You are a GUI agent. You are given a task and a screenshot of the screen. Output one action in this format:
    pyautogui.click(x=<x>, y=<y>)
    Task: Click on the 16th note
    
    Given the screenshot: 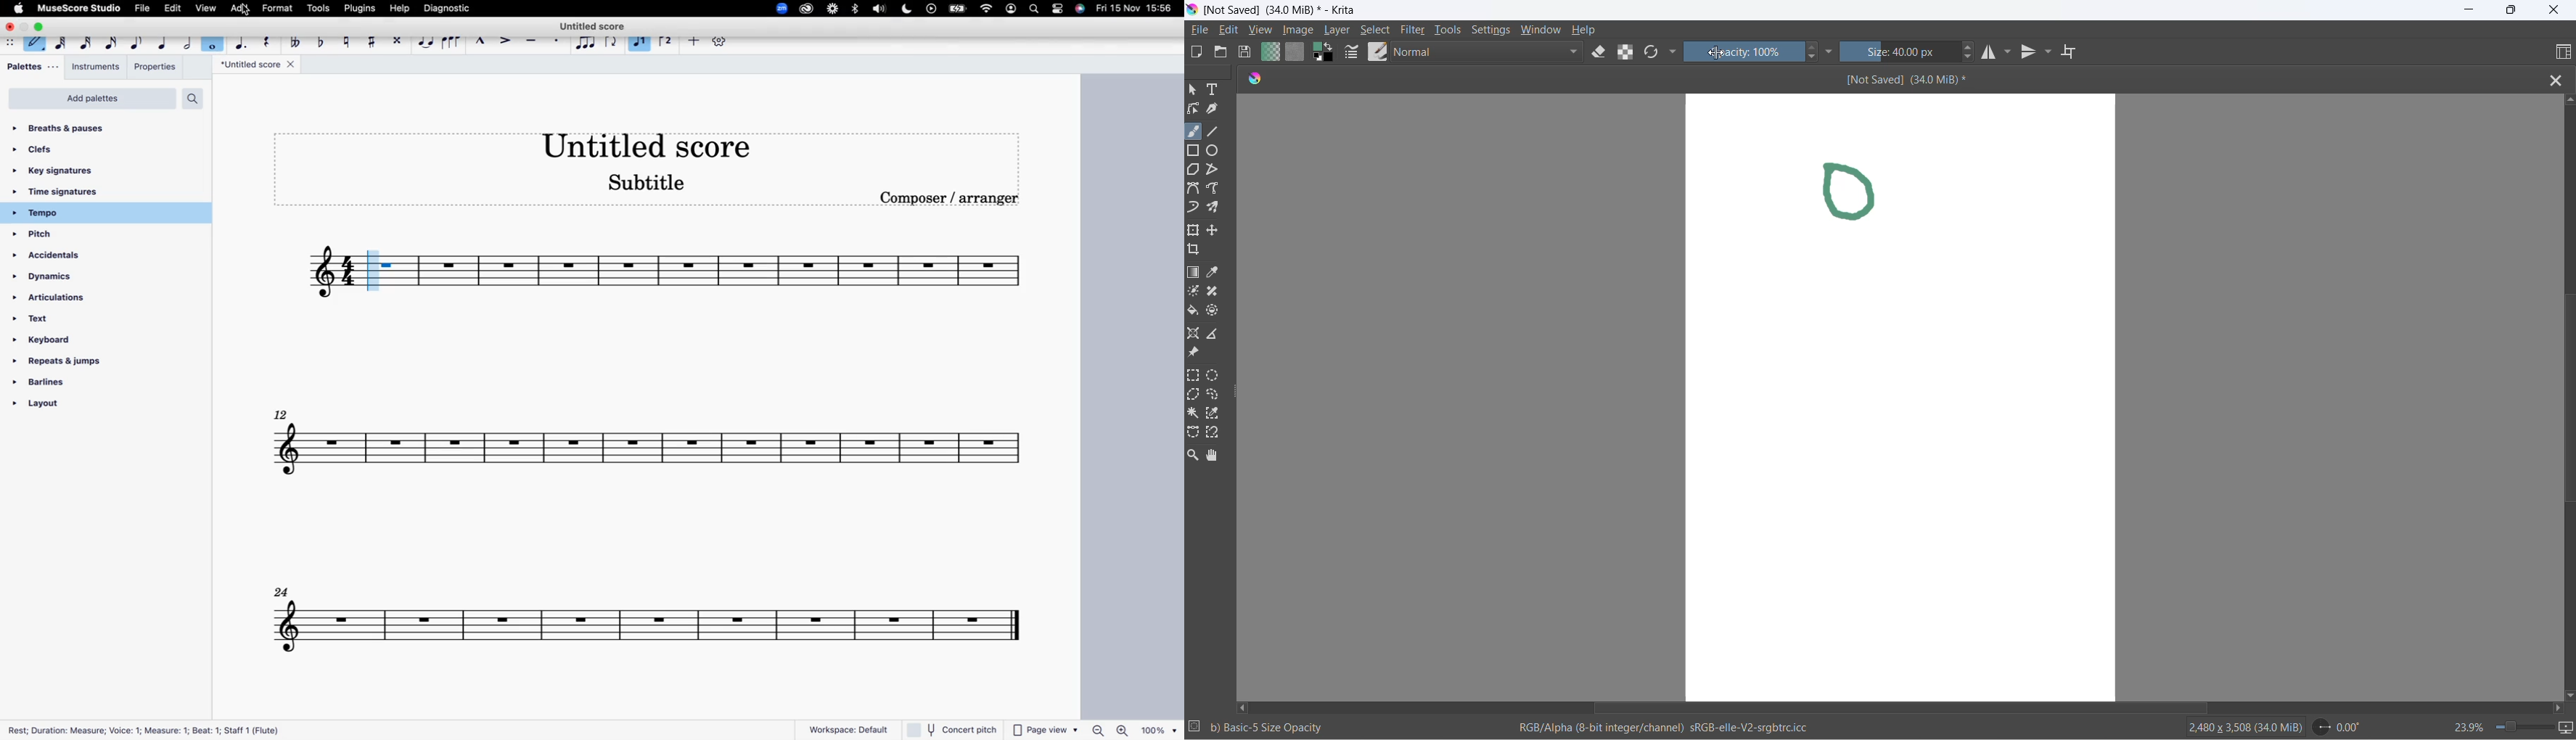 What is the action you would take?
    pyautogui.click(x=110, y=41)
    